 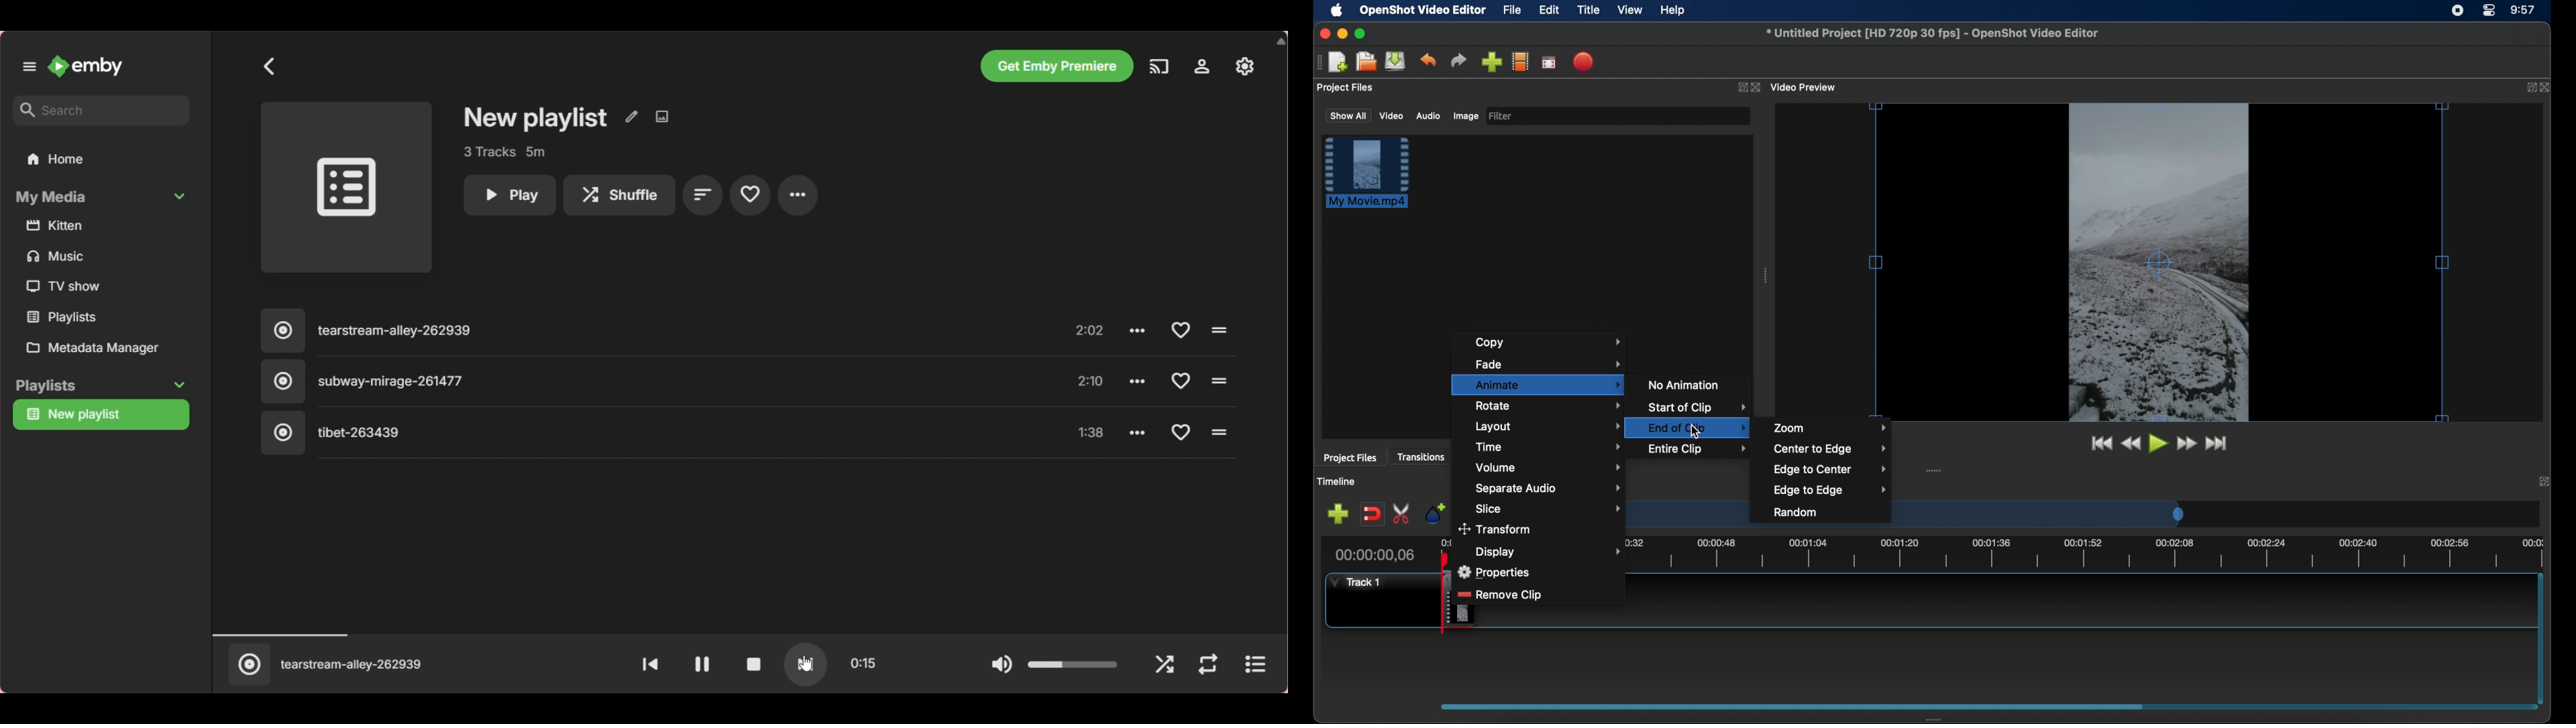 What do you see at coordinates (1520, 61) in the screenshot?
I see `explore profiles` at bounding box center [1520, 61].